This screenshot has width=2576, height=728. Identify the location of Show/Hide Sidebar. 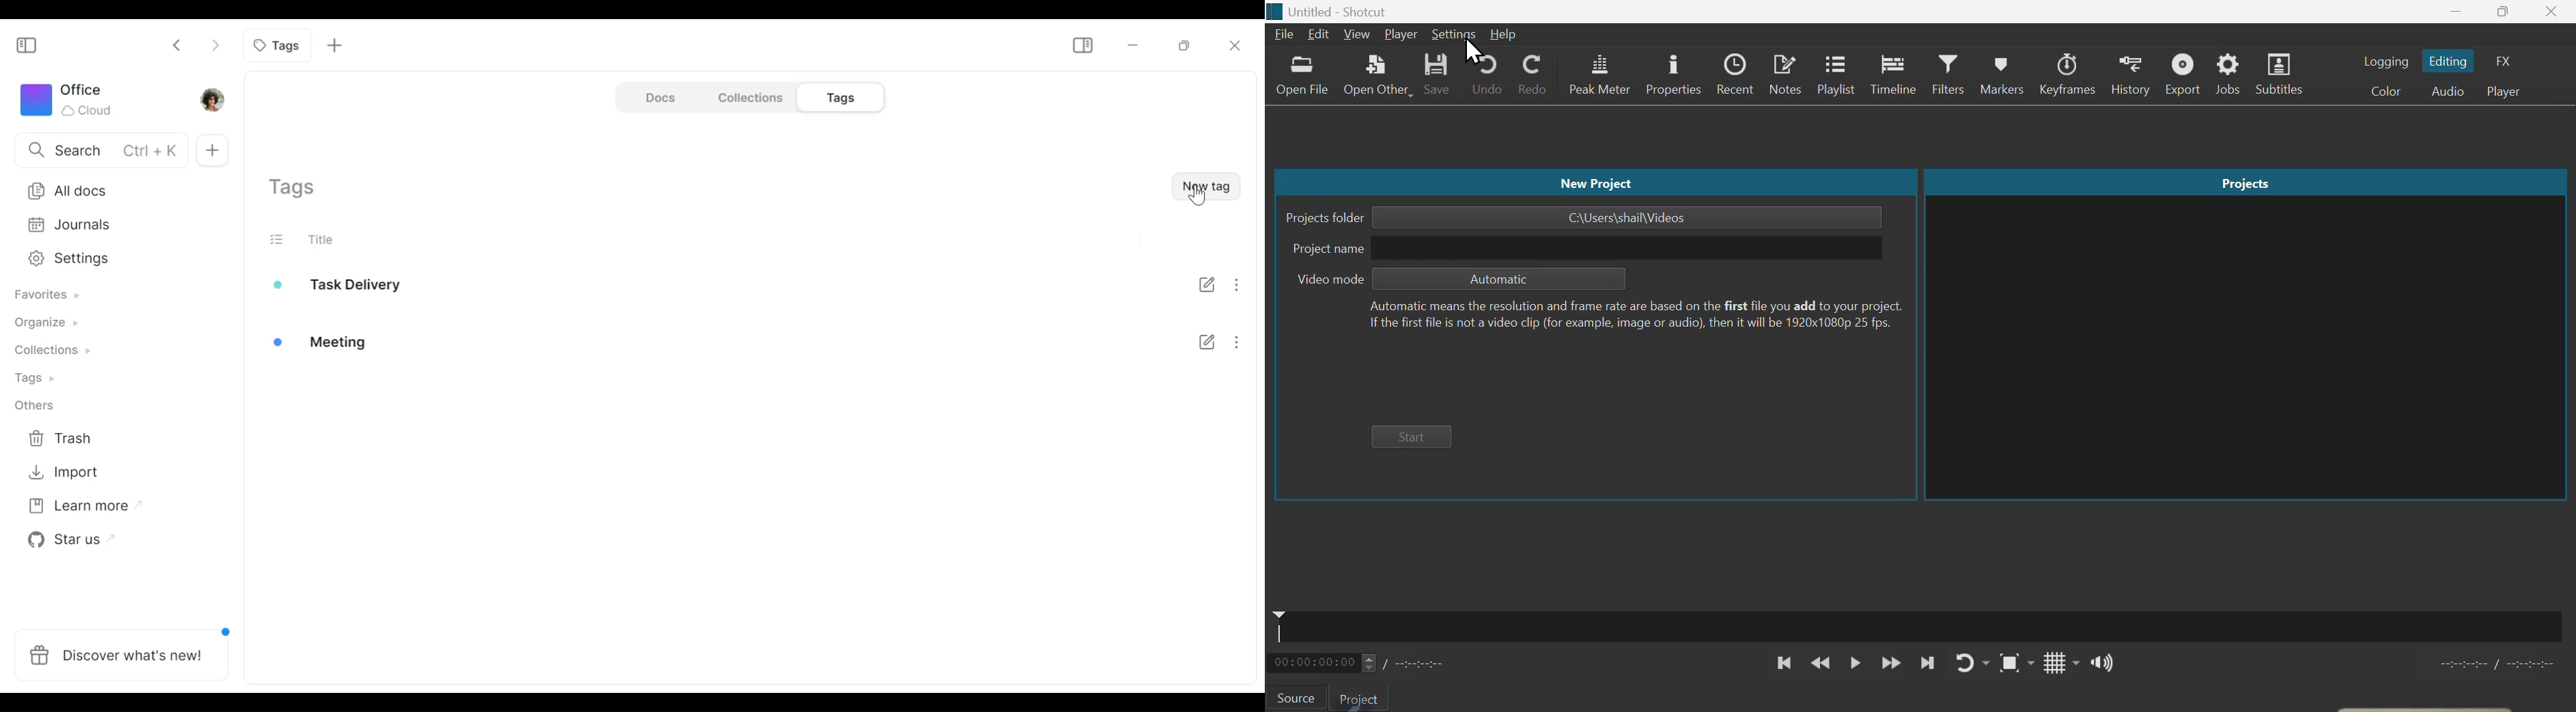
(1083, 46).